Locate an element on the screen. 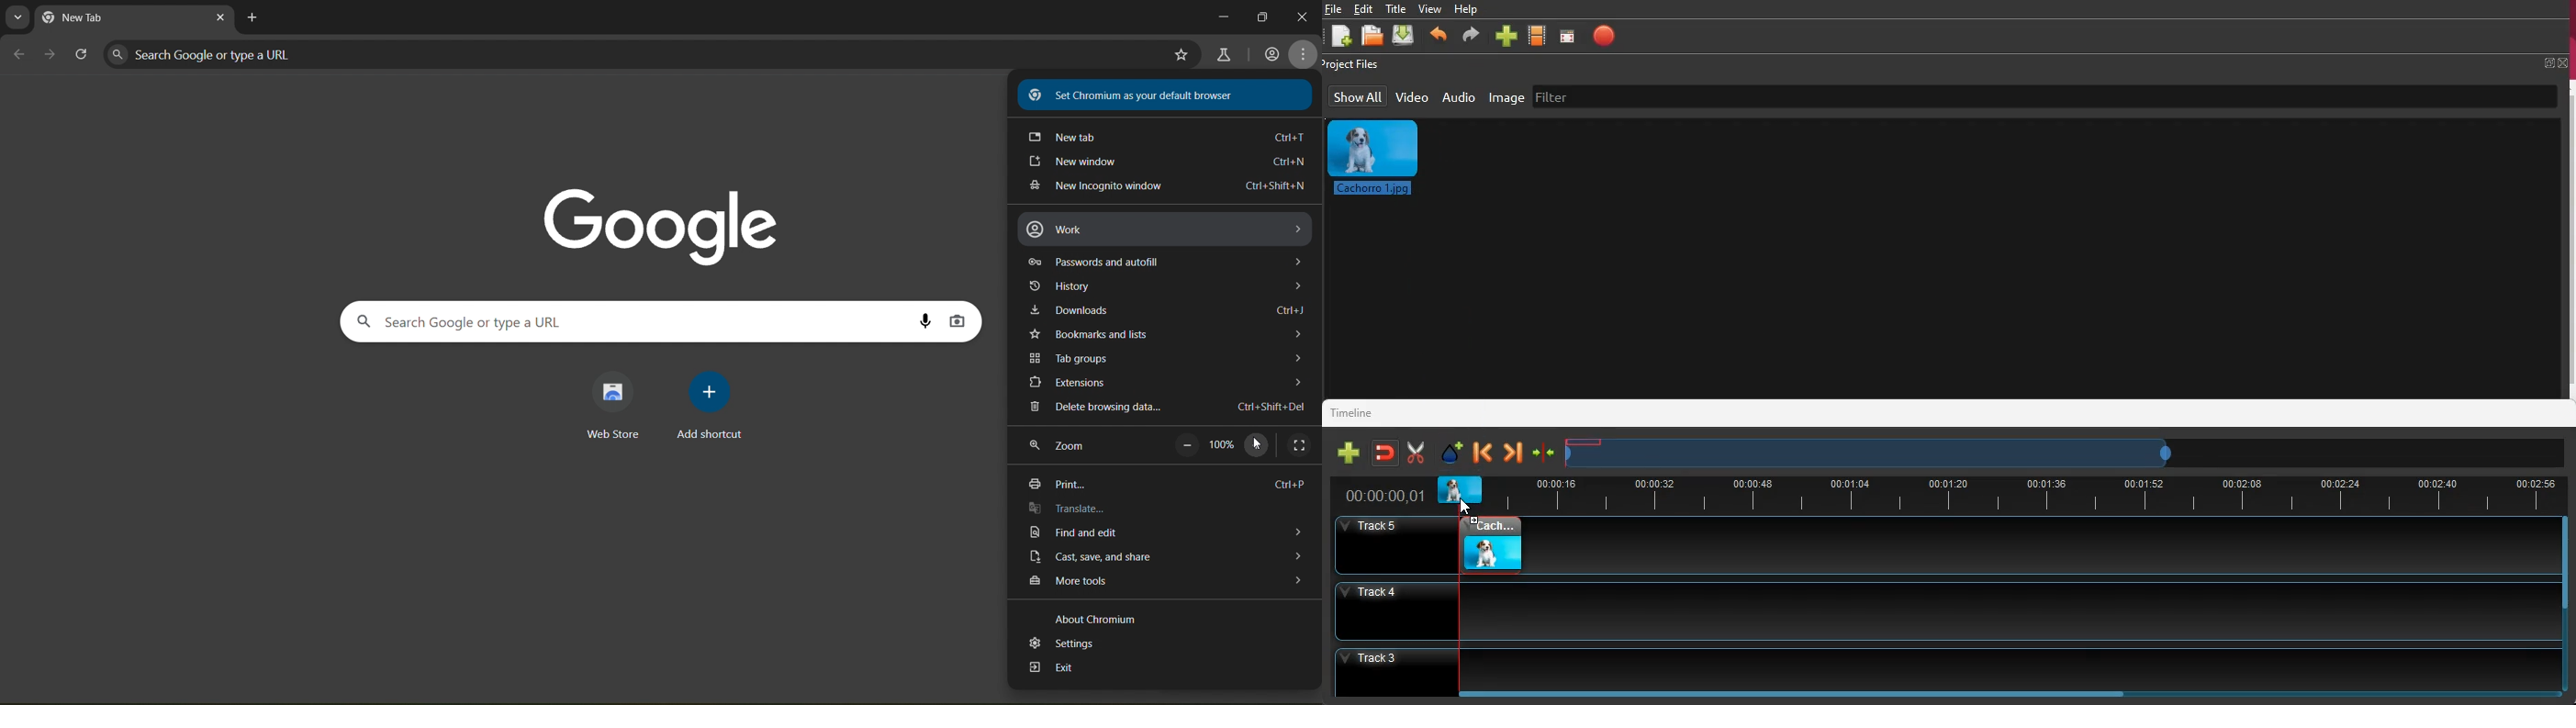 The image size is (2576, 728). search panel is located at coordinates (210, 53).